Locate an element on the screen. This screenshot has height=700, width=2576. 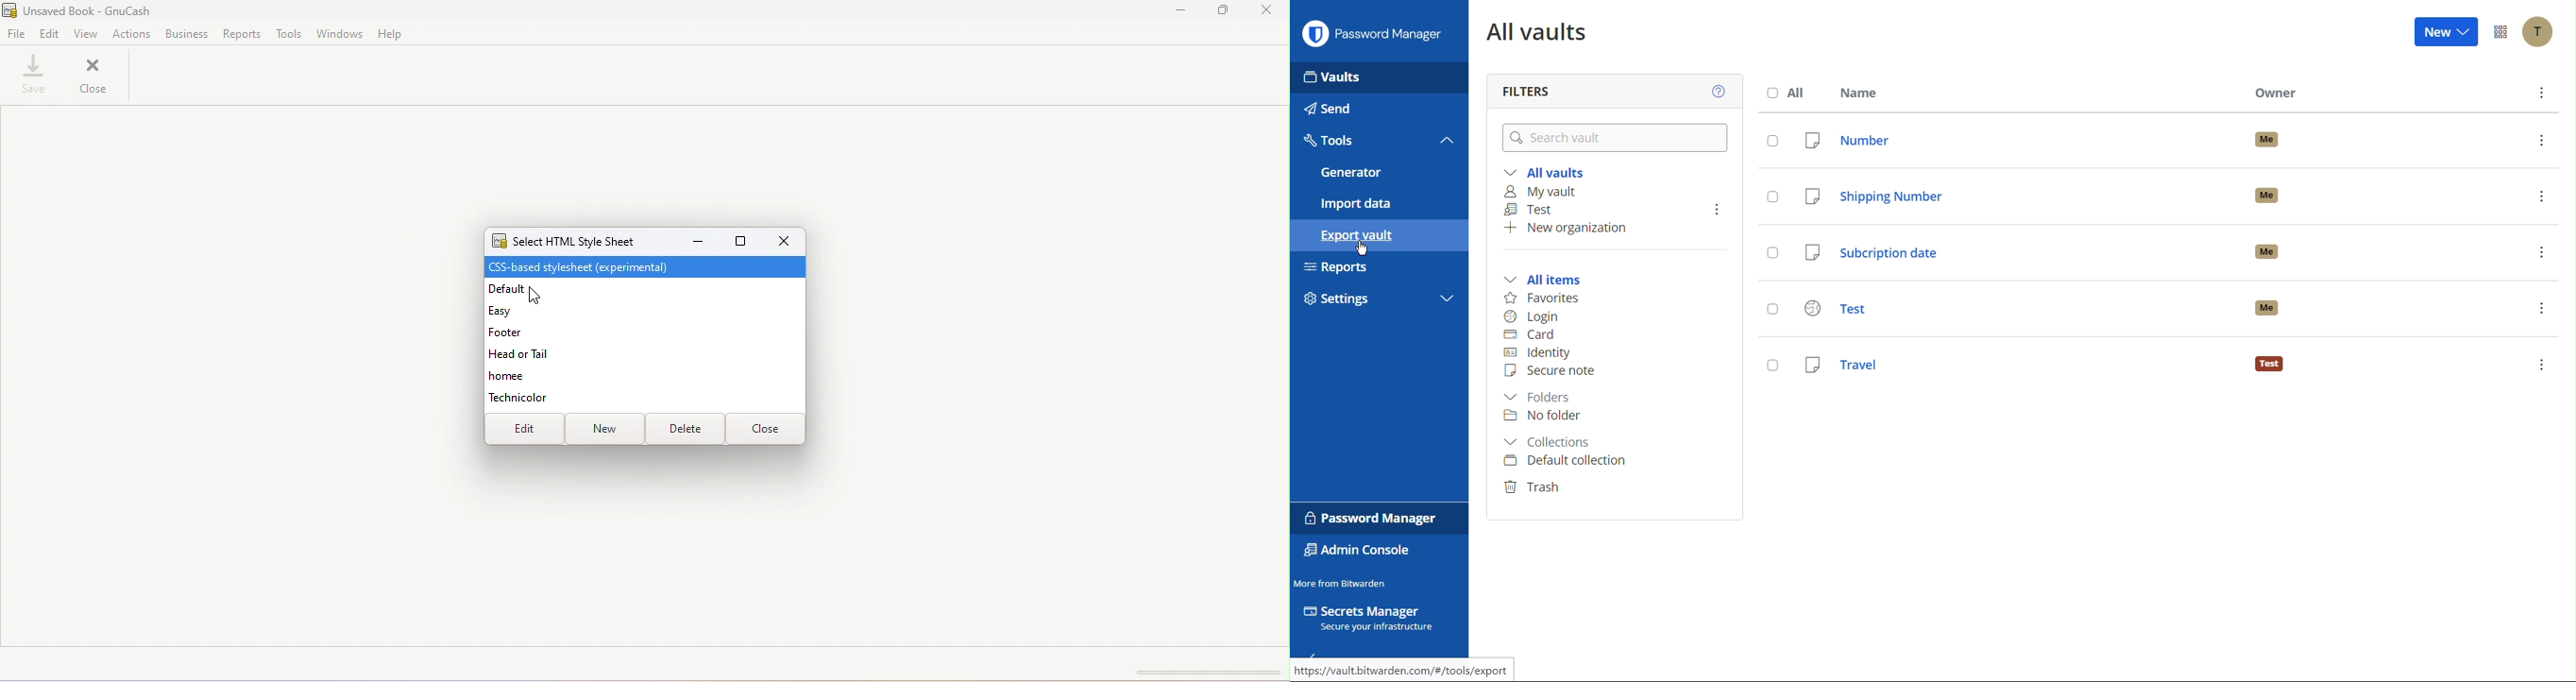
options is located at coordinates (2542, 196).